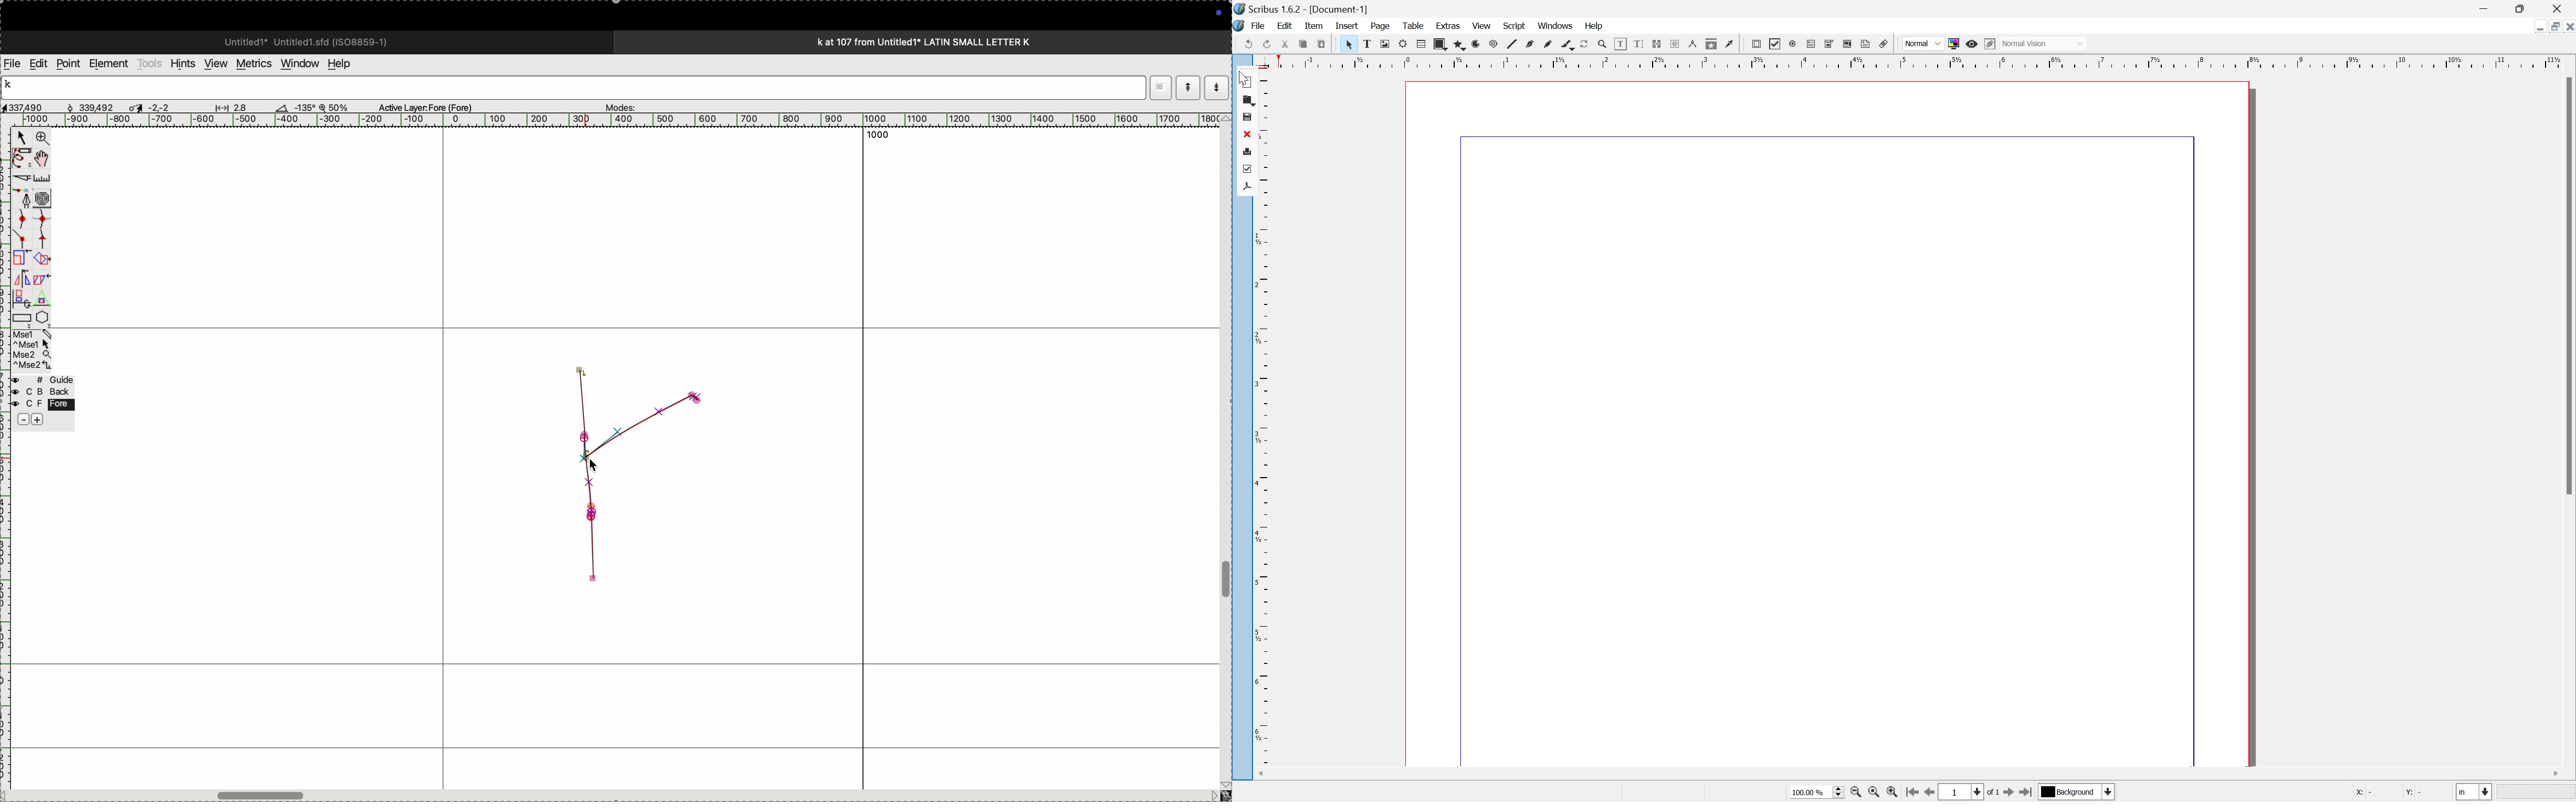  What do you see at coordinates (1531, 44) in the screenshot?
I see `render frame` at bounding box center [1531, 44].